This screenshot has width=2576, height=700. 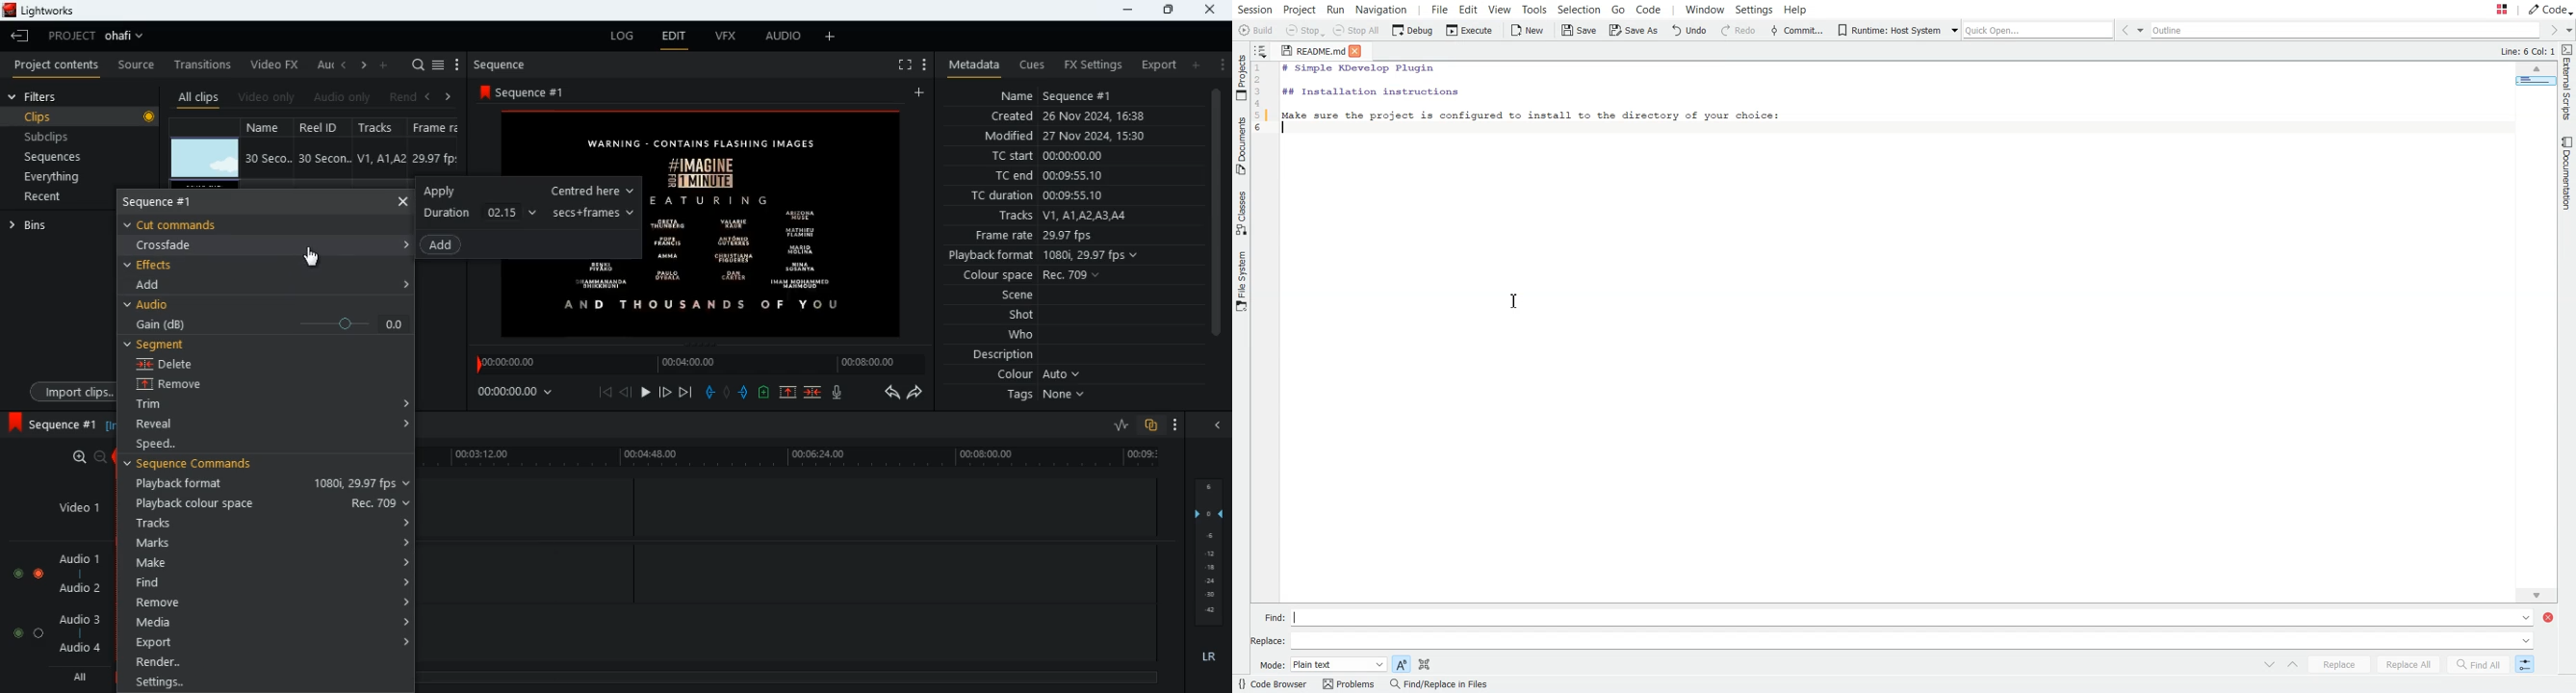 I want to click on media, so click(x=271, y=621).